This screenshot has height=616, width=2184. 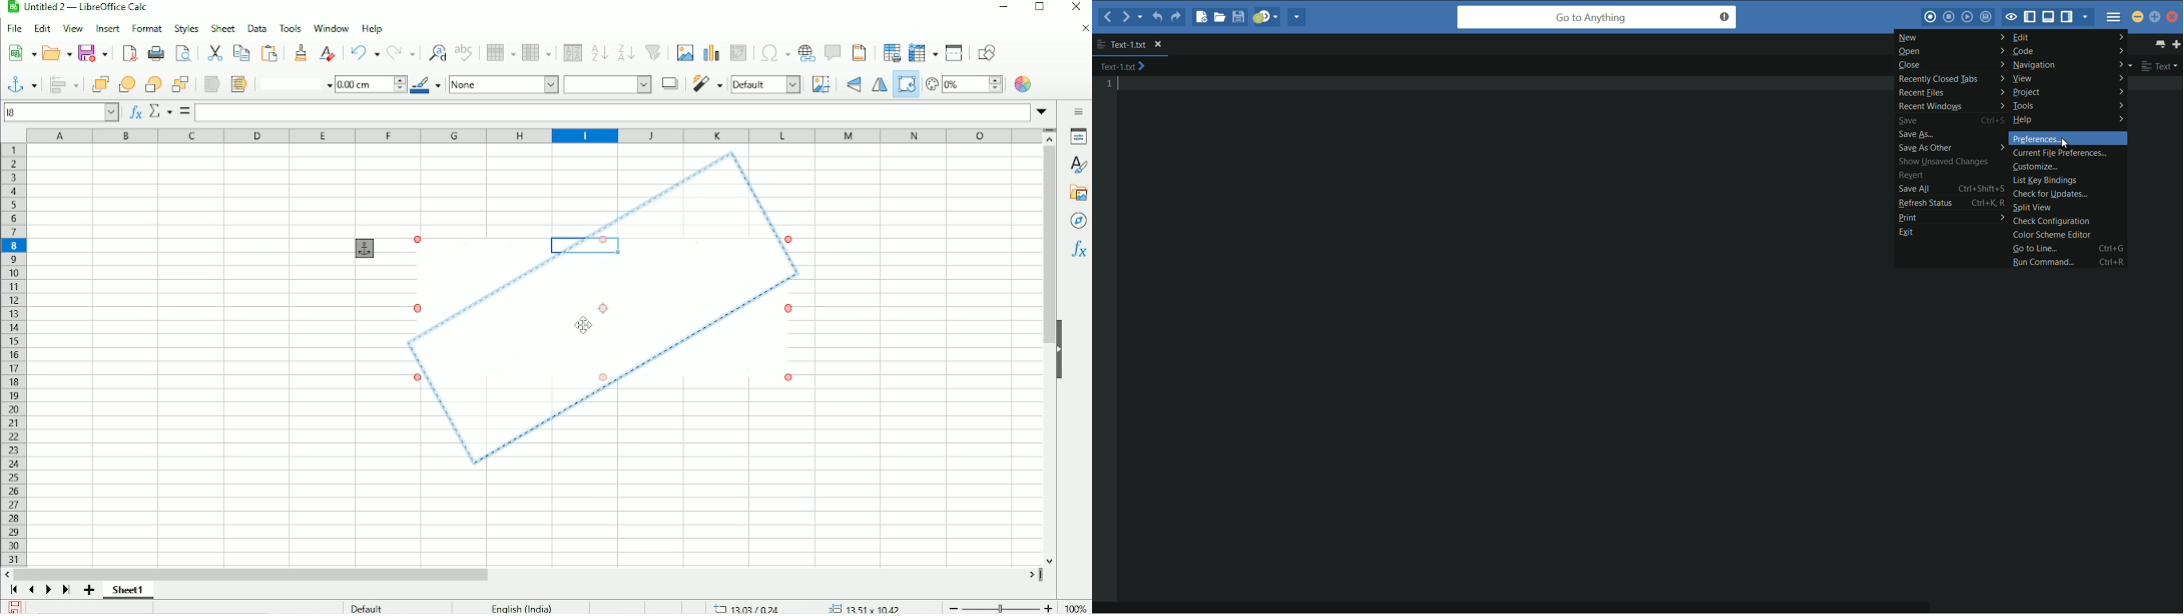 What do you see at coordinates (503, 84) in the screenshot?
I see `None` at bounding box center [503, 84].